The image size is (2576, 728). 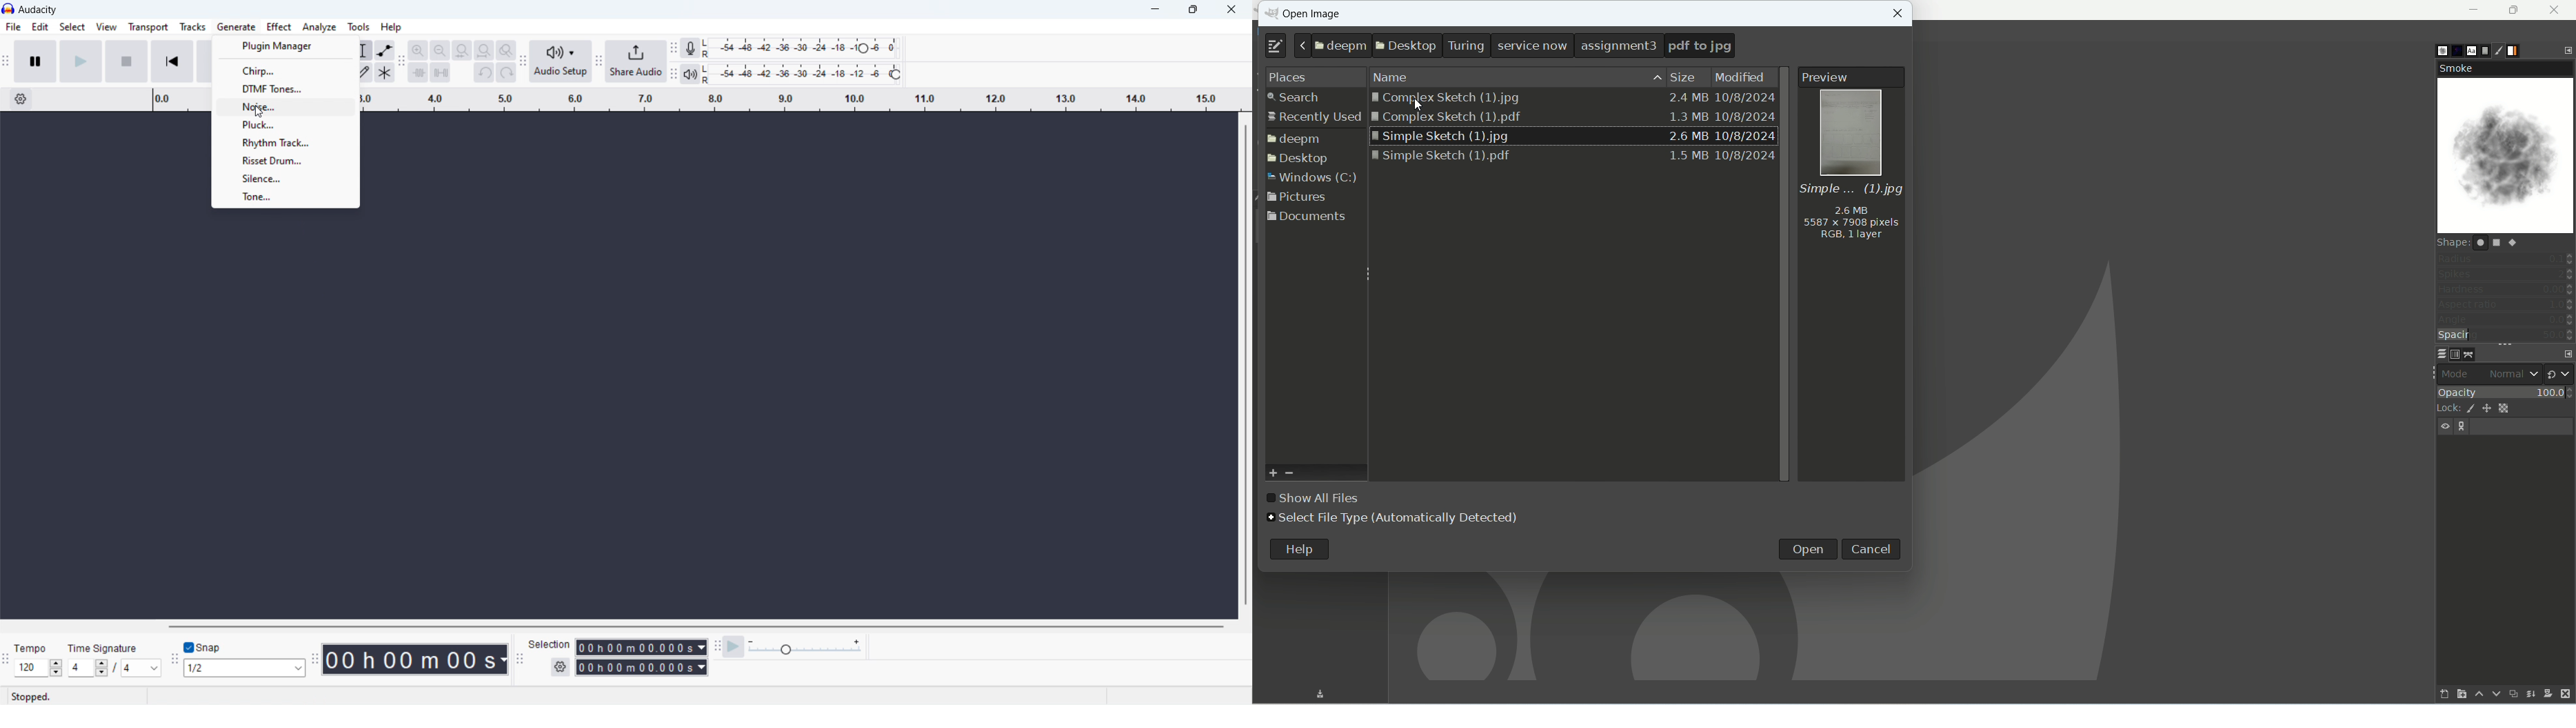 What do you see at coordinates (1157, 9) in the screenshot?
I see `minimize Audacity` at bounding box center [1157, 9].